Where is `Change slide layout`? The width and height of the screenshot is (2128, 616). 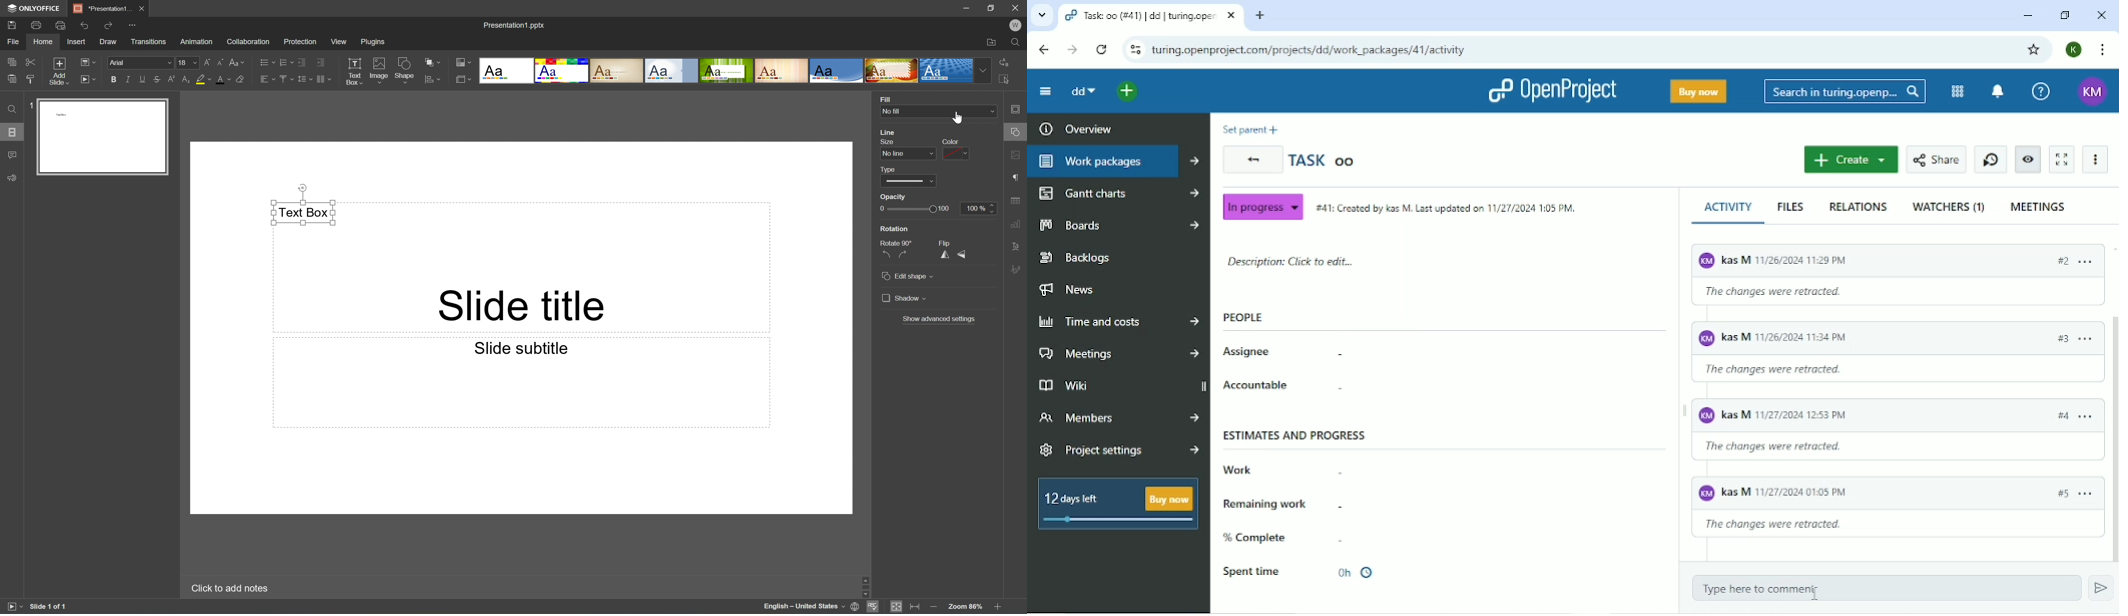
Change slide layout is located at coordinates (87, 62).